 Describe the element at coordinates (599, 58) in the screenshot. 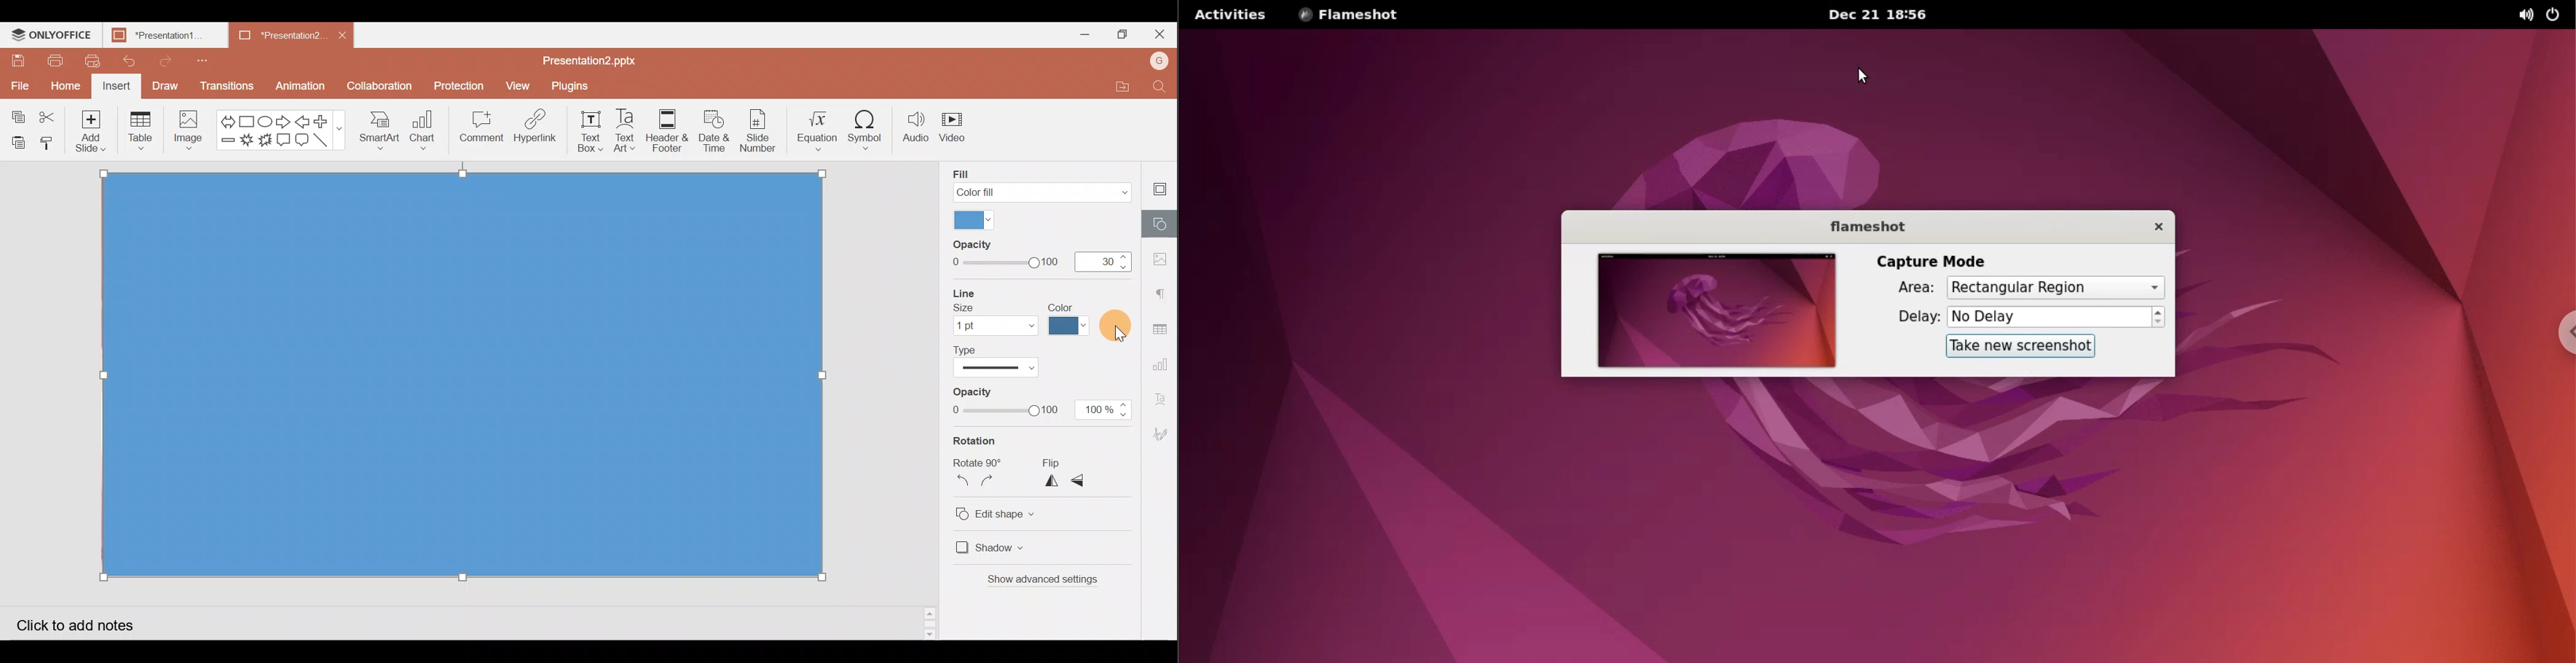

I see `Presentation2.pptx` at that location.